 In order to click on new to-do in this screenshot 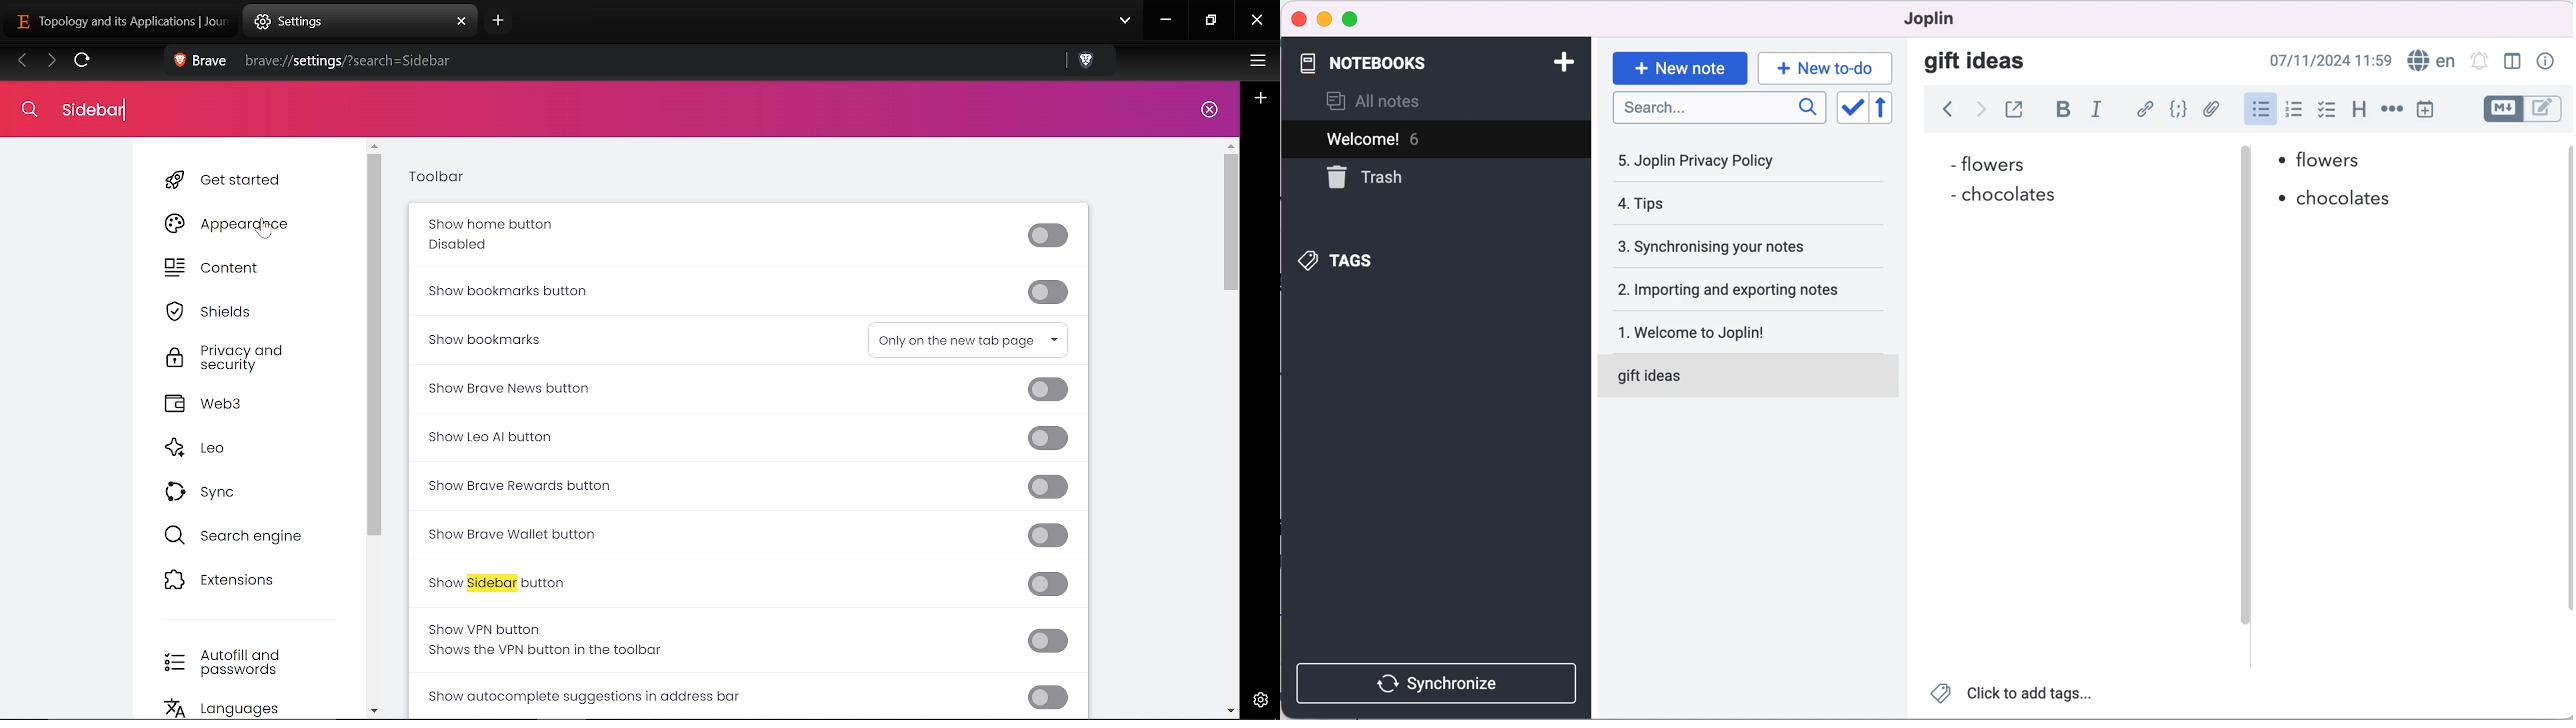, I will do `click(1828, 65)`.